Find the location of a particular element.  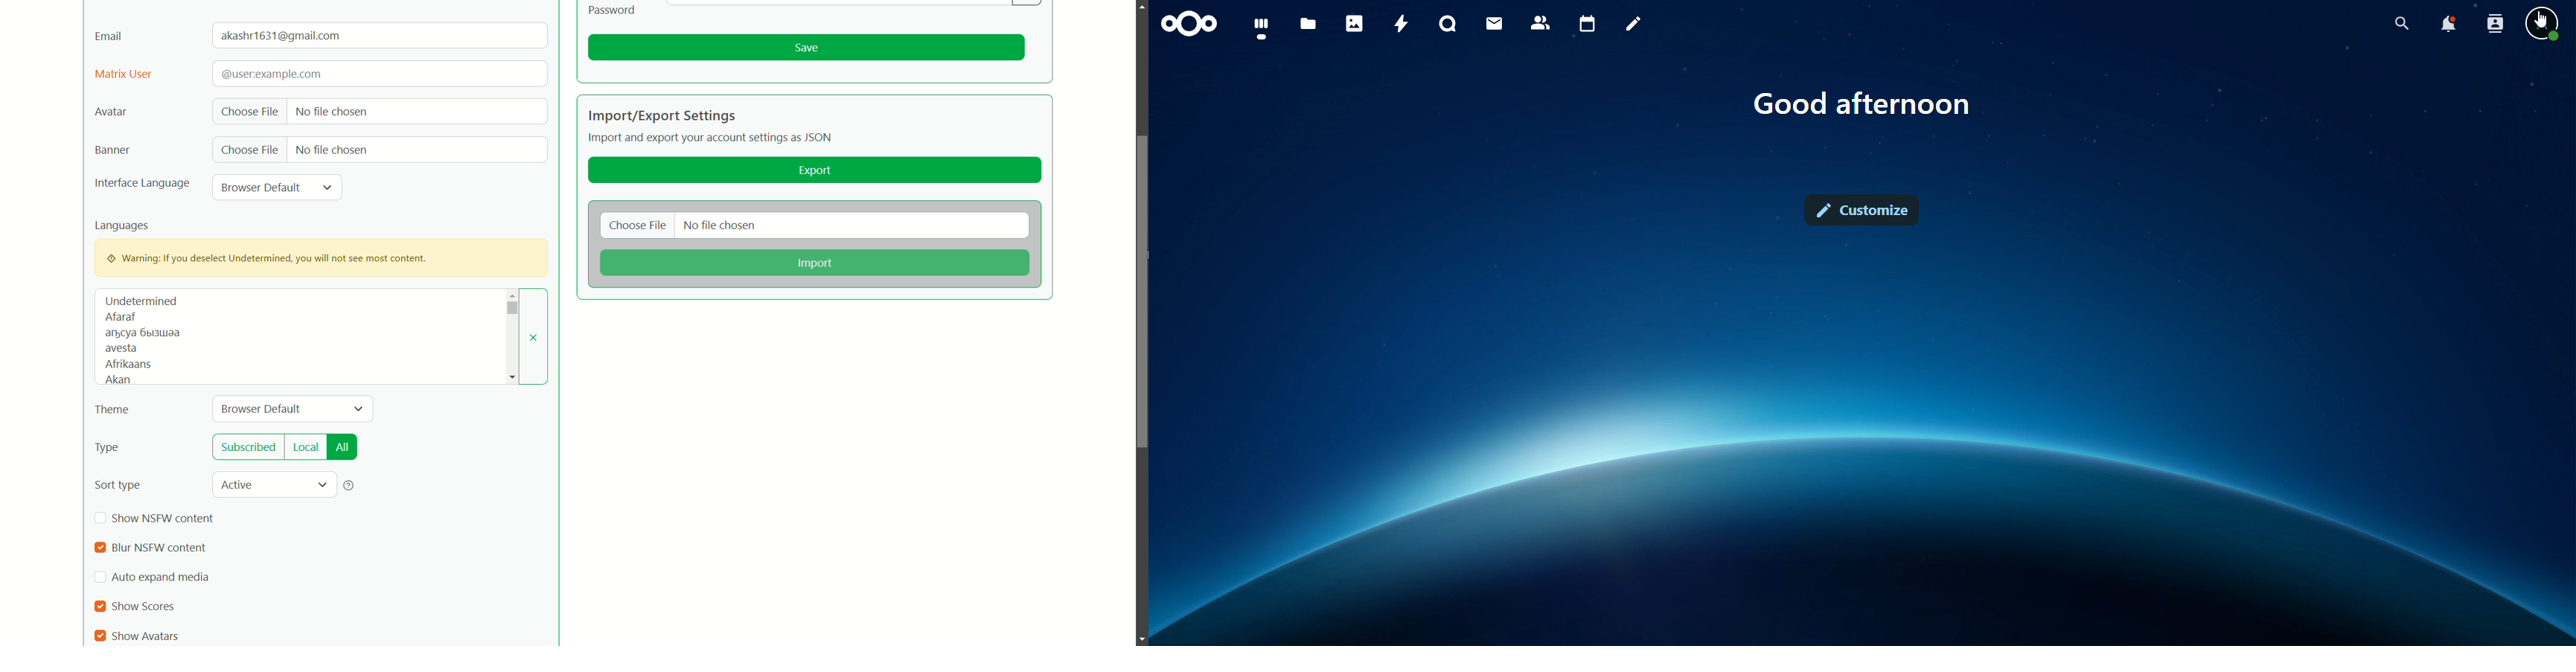

import is located at coordinates (813, 264).